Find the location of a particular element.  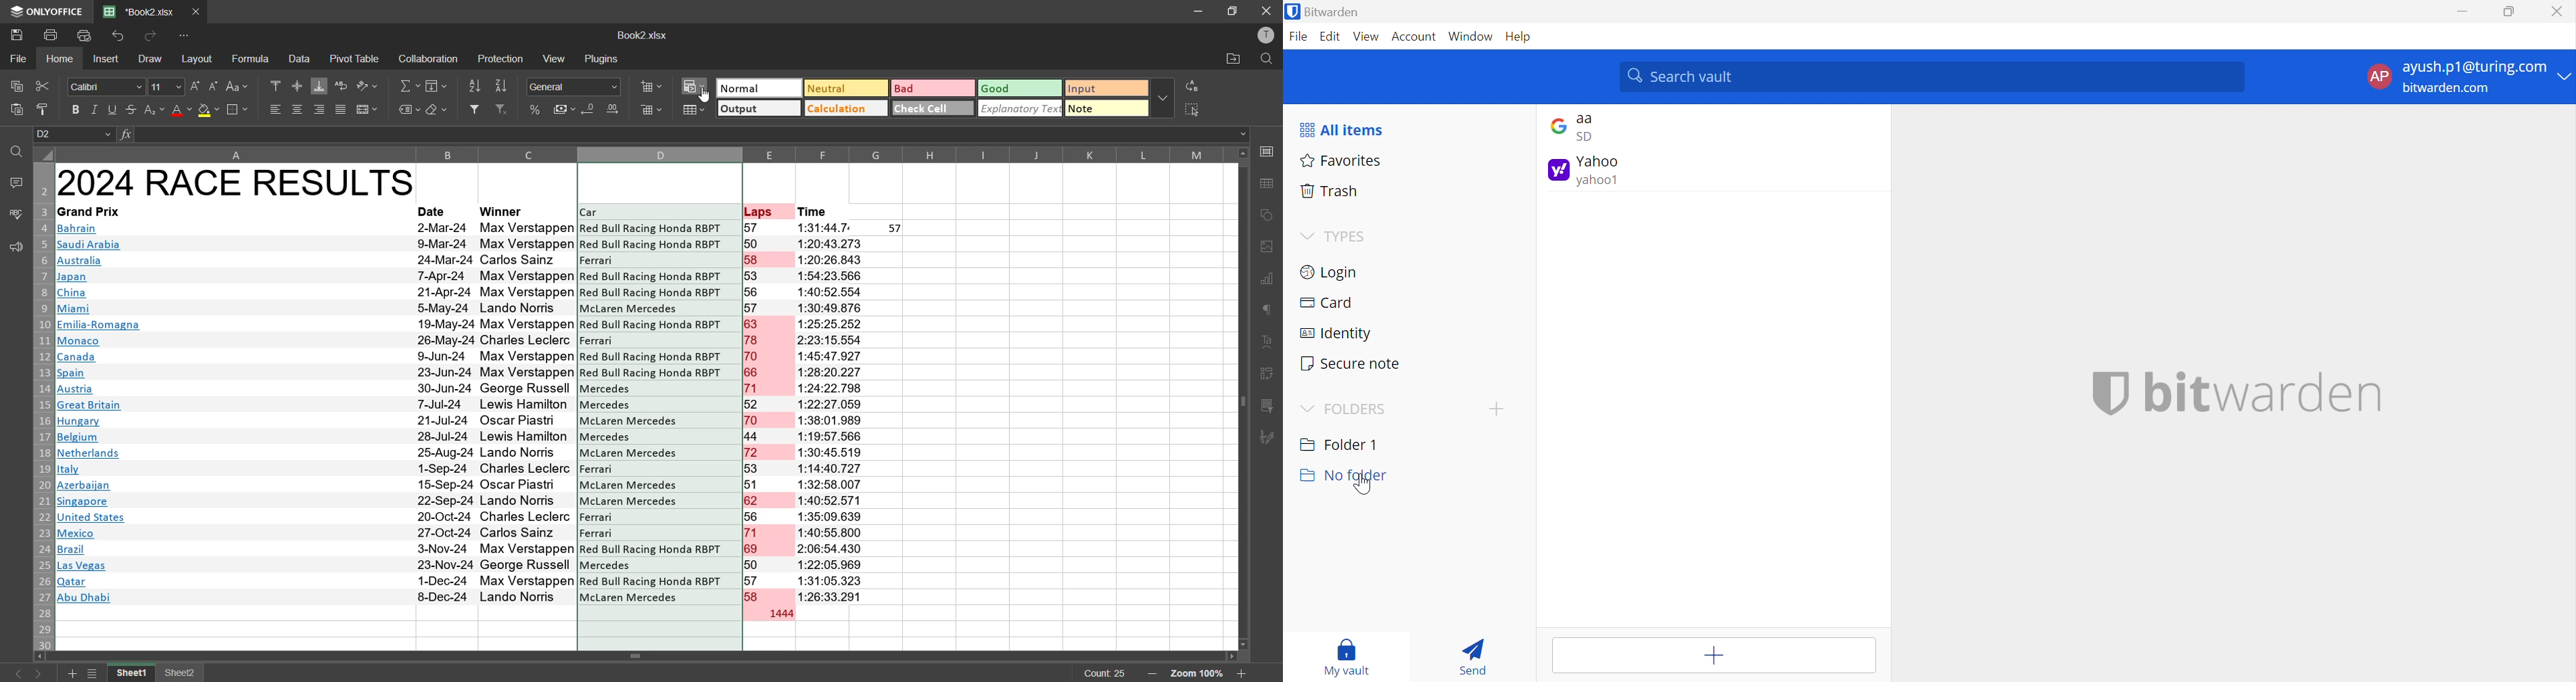

orientation is located at coordinates (366, 86).